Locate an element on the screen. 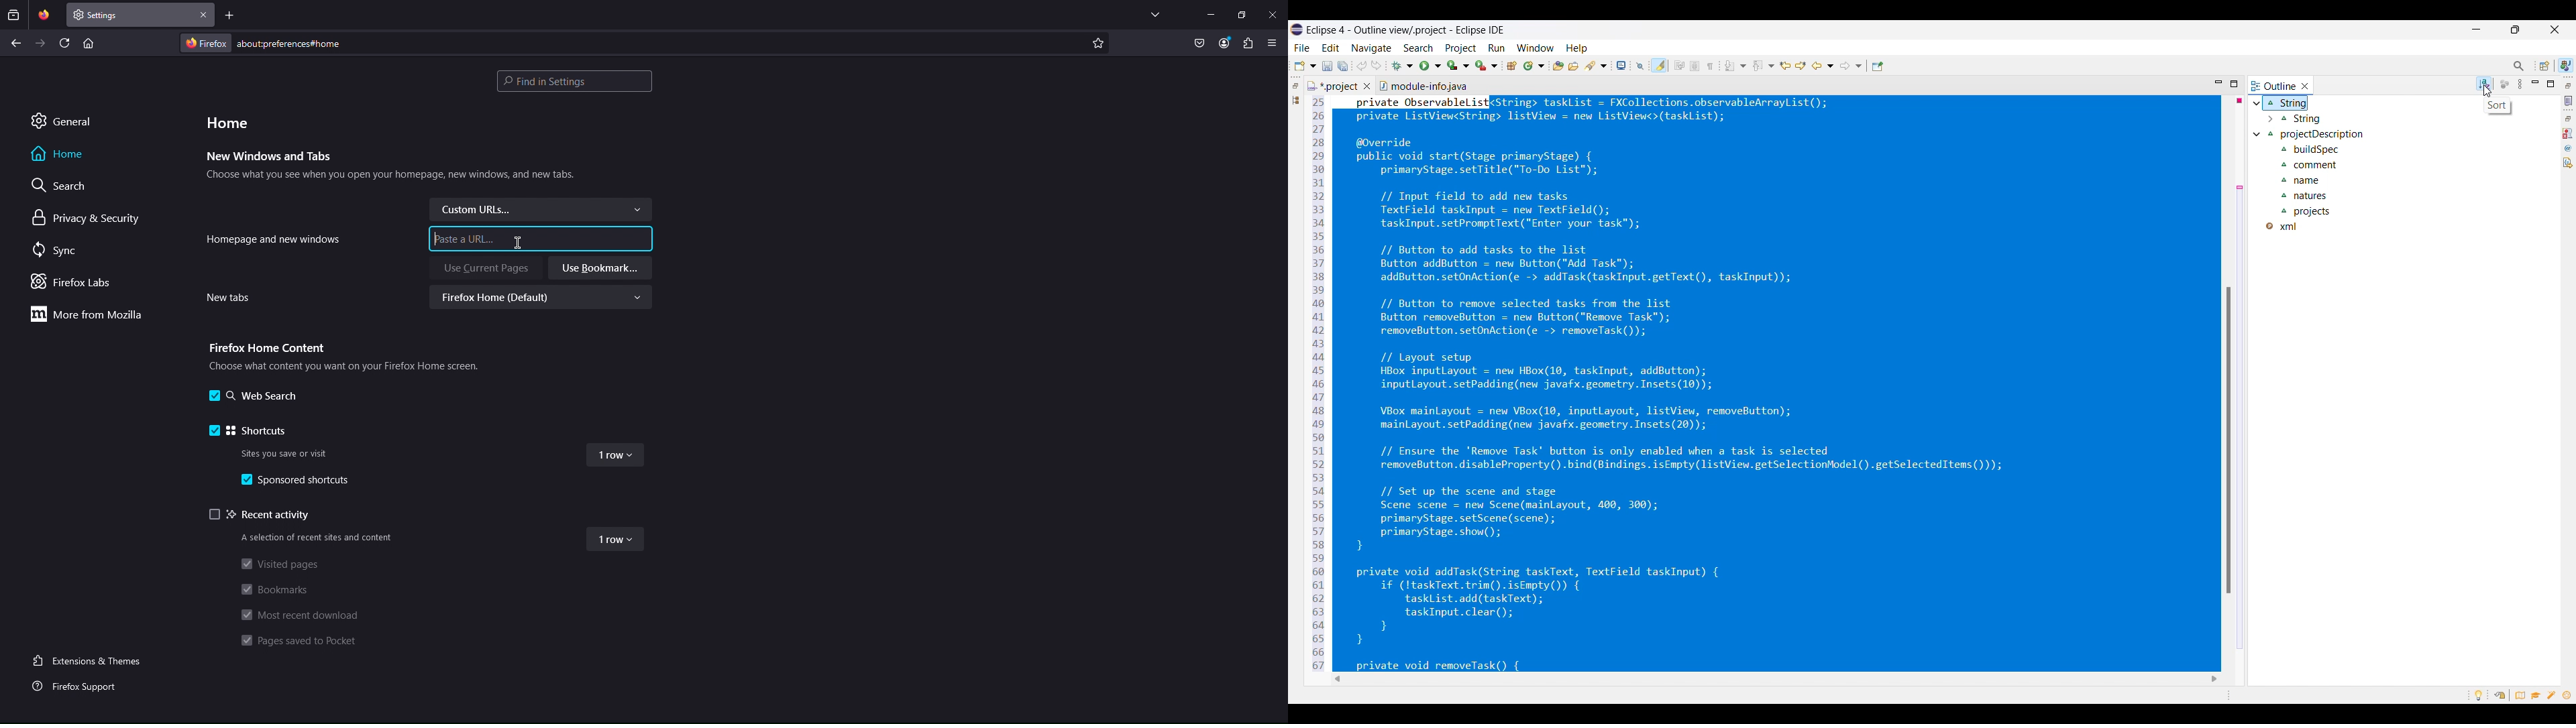  1 row is located at coordinates (617, 458).